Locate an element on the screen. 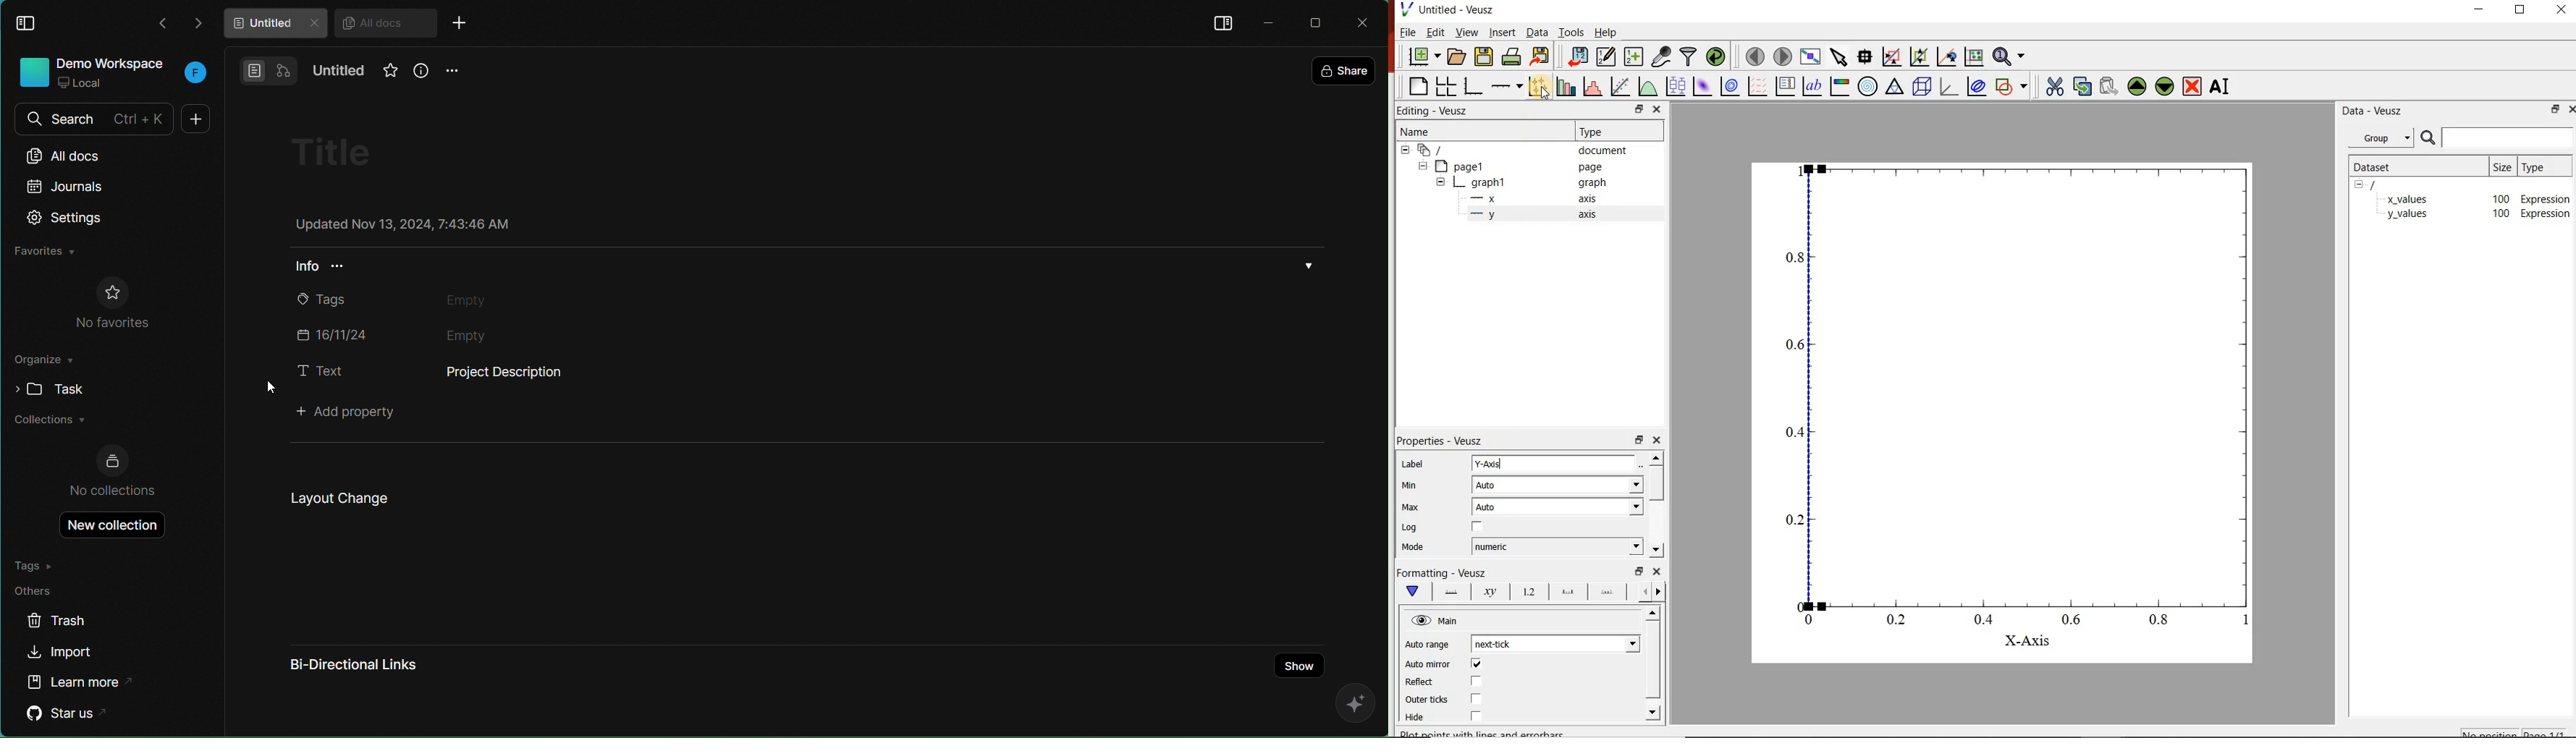 The height and width of the screenshot is (756, 2576). reload linked datasets is located at coordinates (1714, 57).